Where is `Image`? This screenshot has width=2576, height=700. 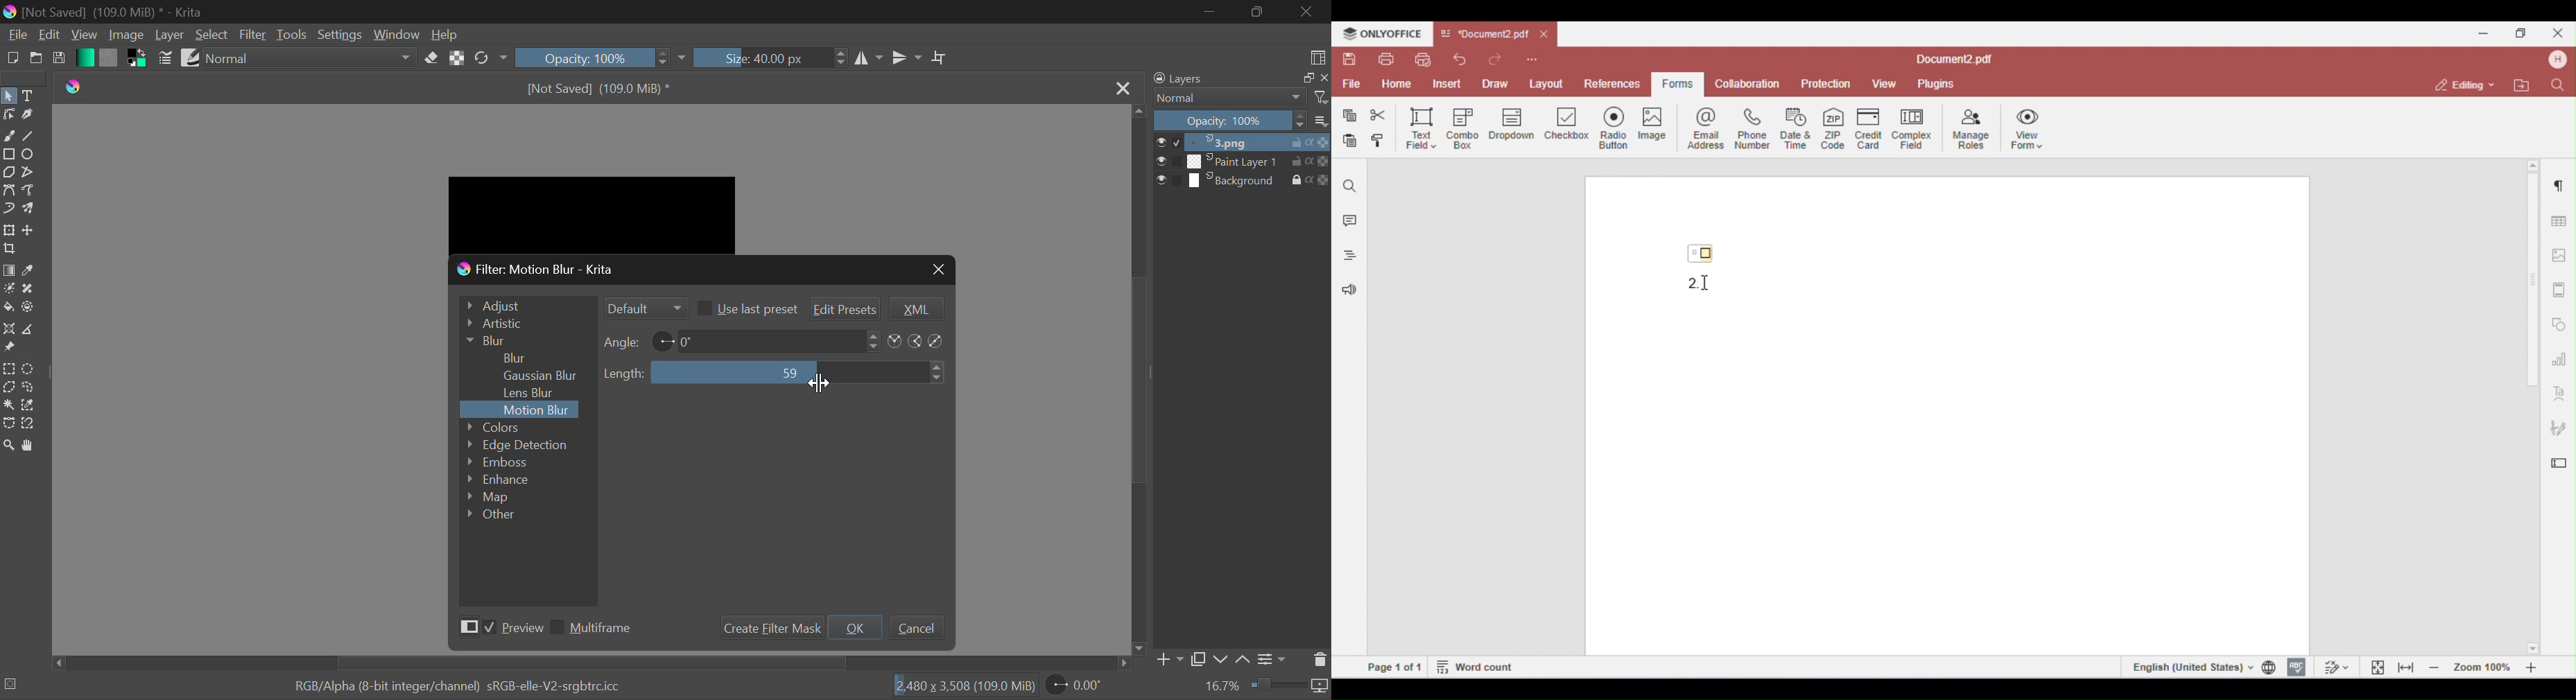
Image is located at coordinates (126, 36).